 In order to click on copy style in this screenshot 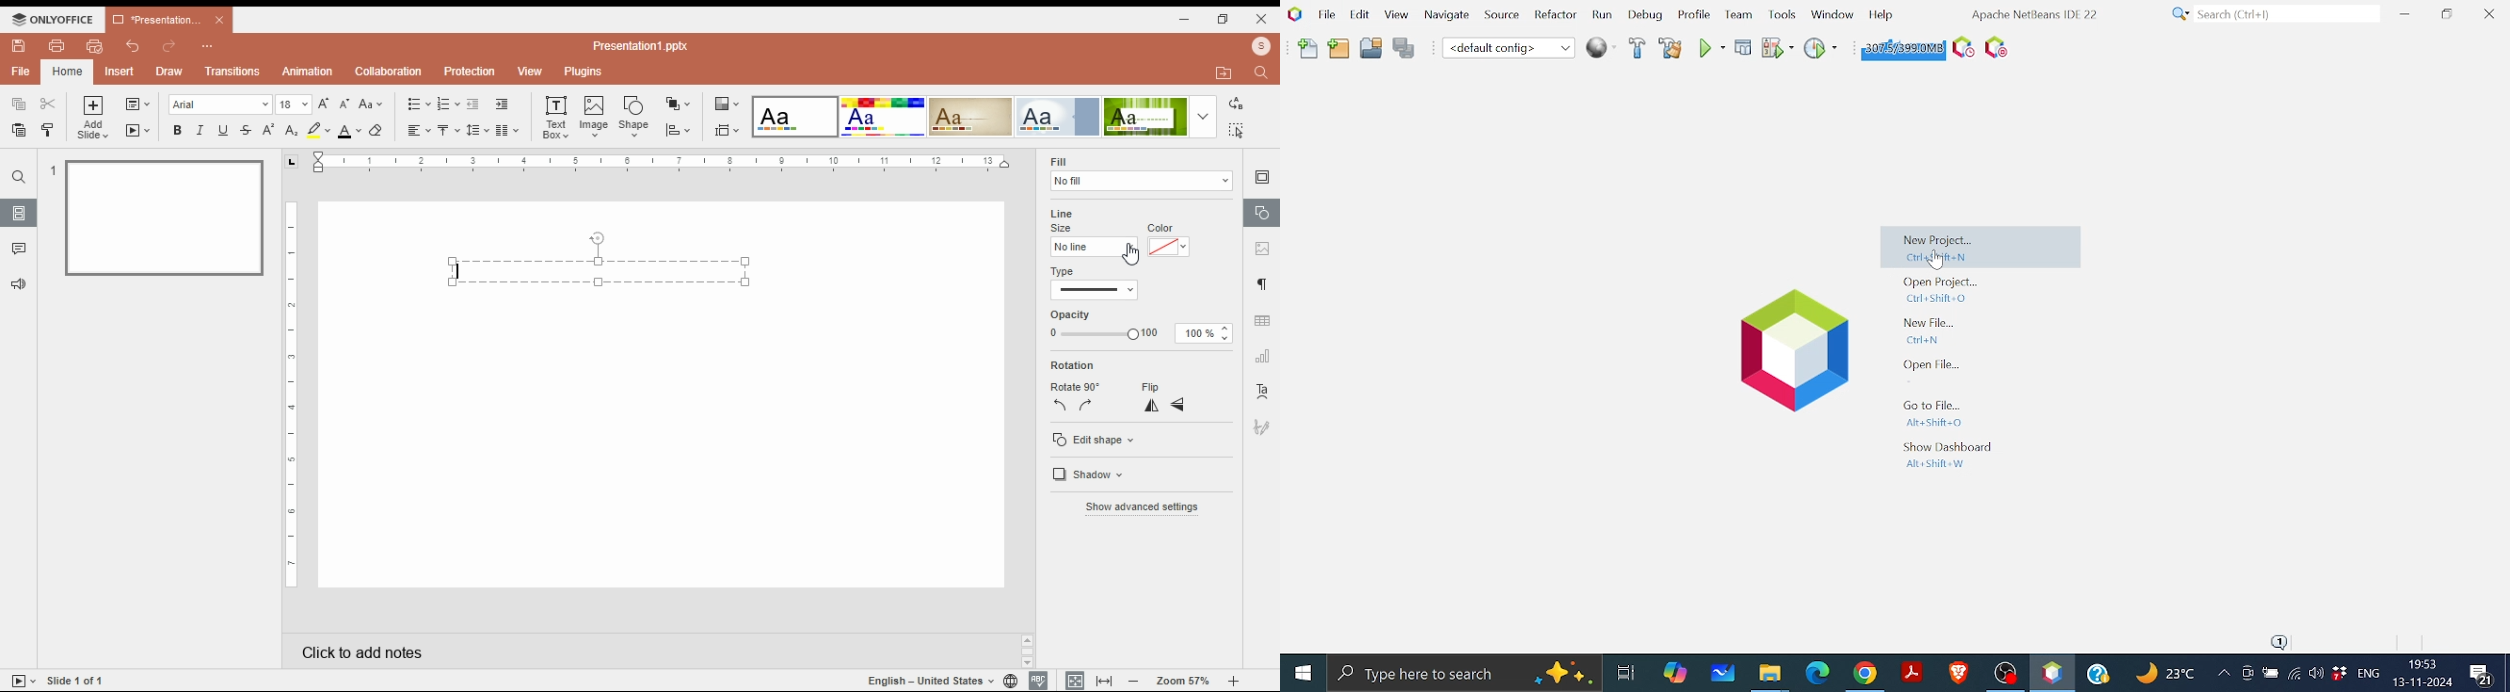, I will do `click(47, 129)`.